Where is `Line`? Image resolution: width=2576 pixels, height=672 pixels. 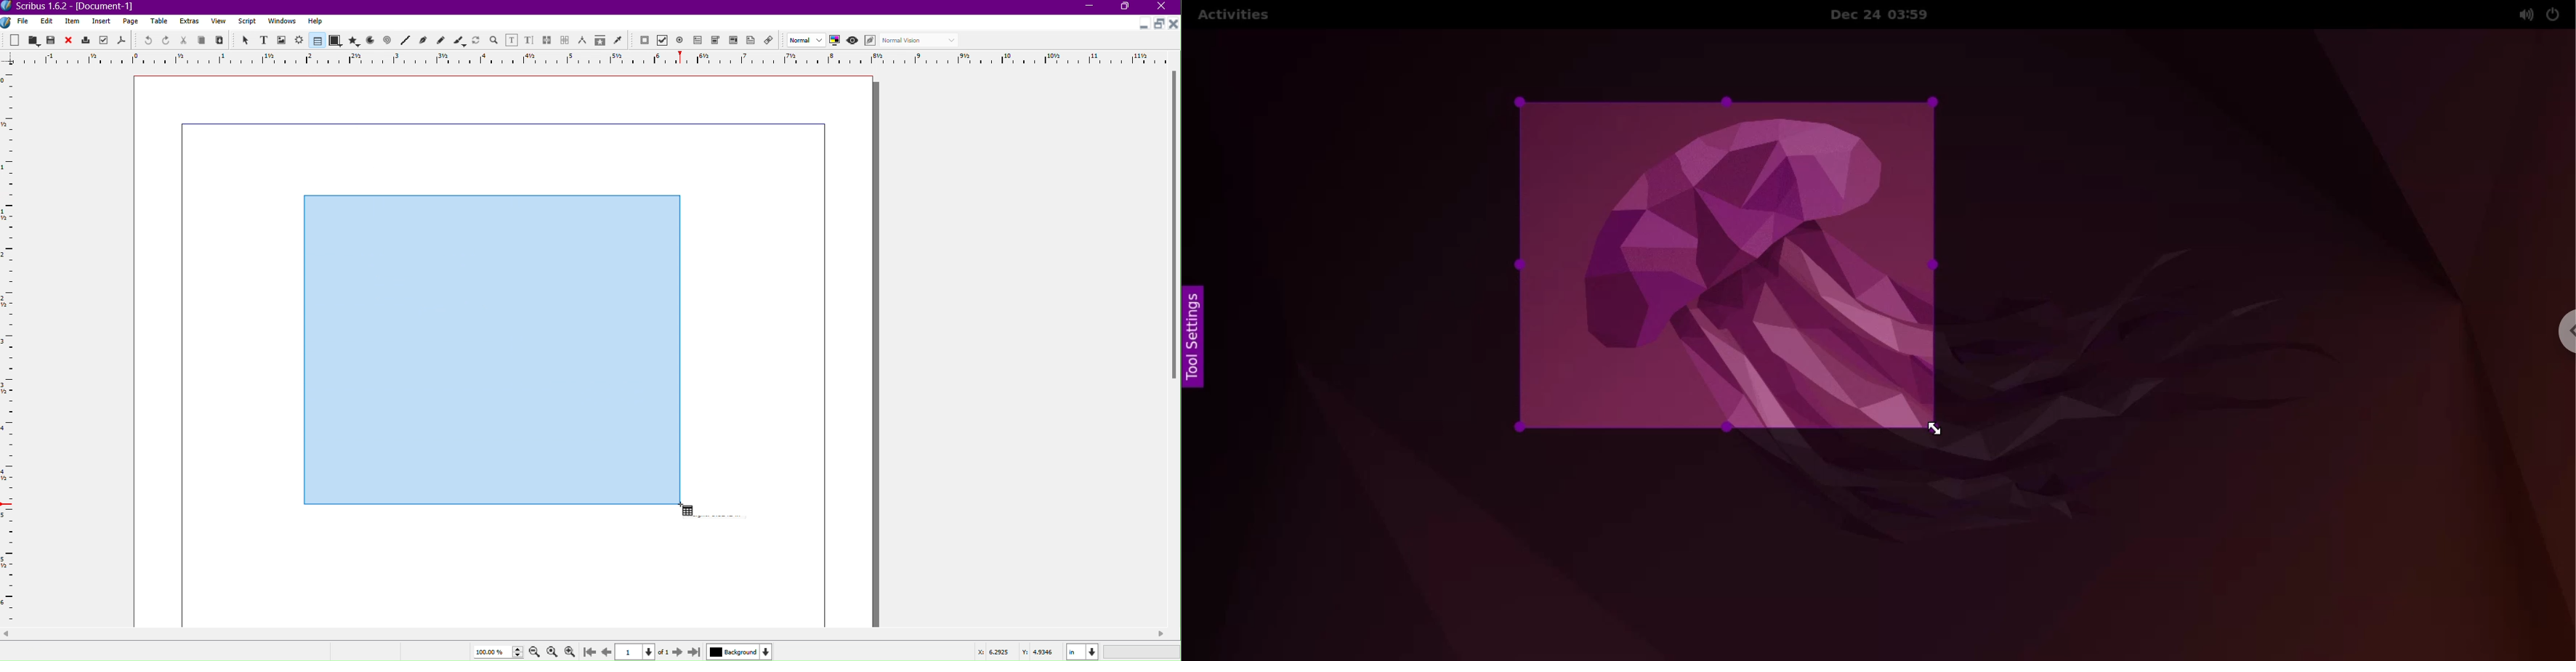 Line is located at coordinates (405, 41).